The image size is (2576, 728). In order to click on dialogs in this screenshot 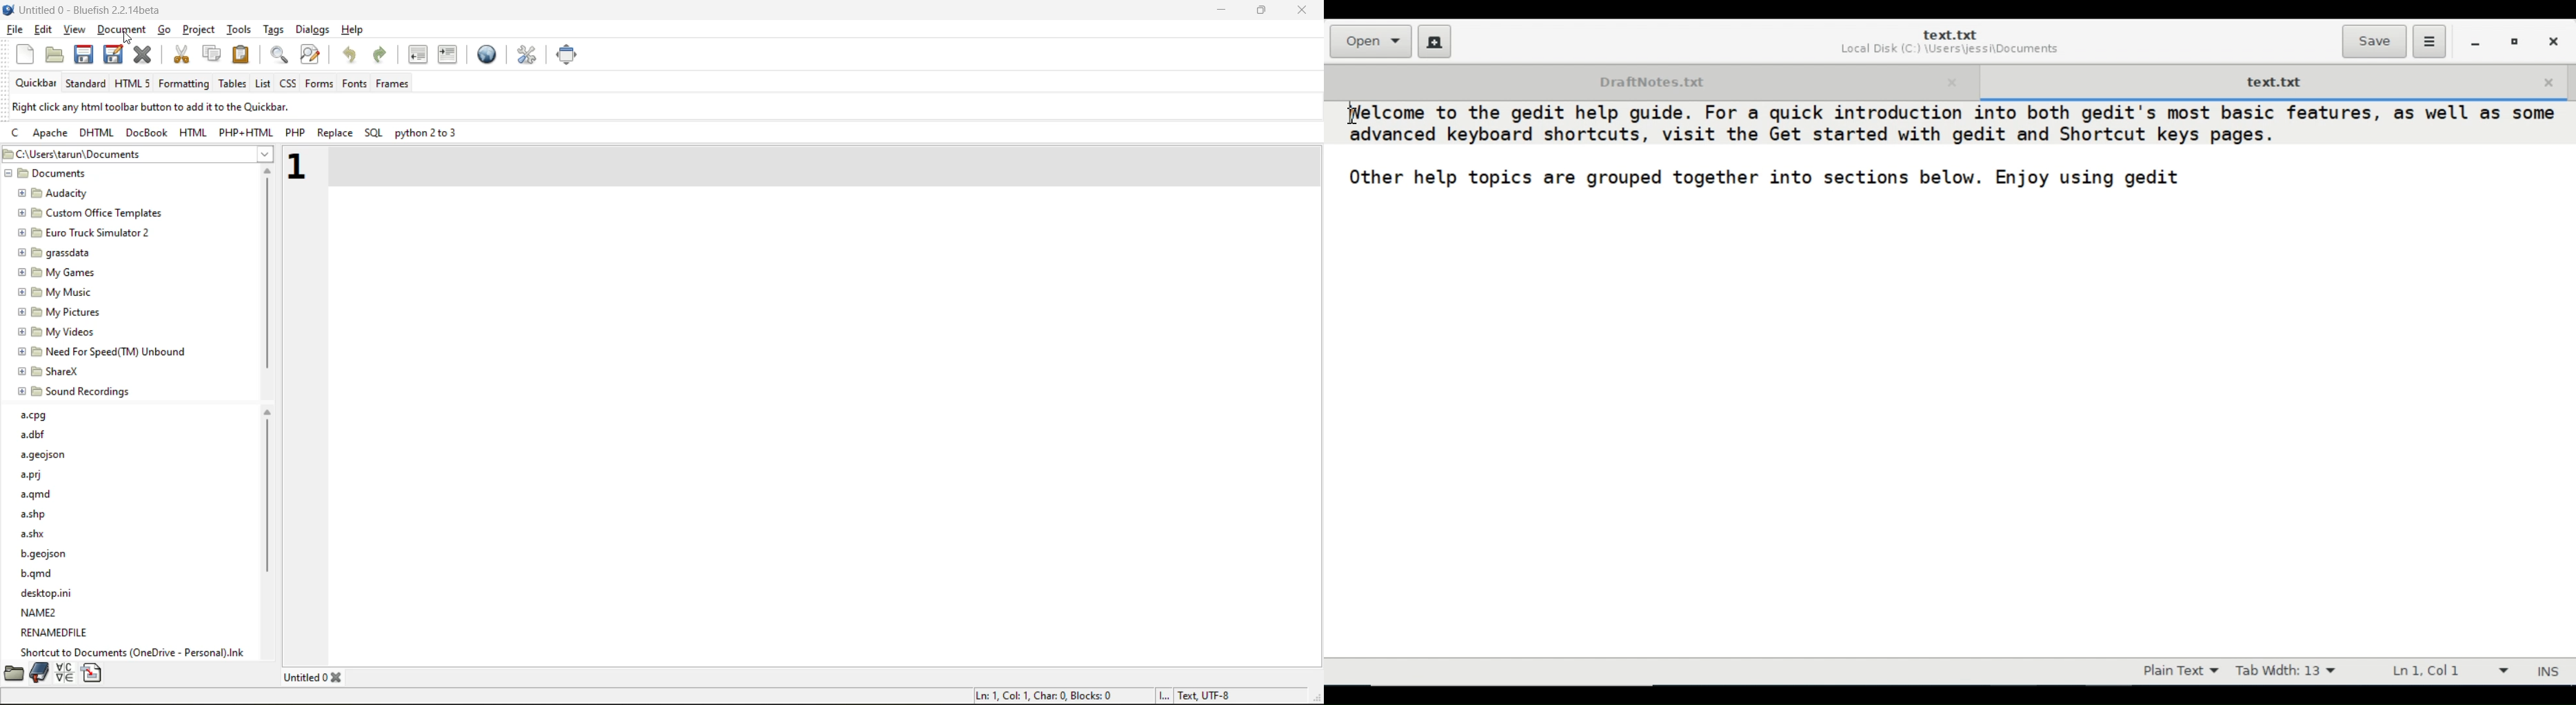, I will do `click(317, 30)`.